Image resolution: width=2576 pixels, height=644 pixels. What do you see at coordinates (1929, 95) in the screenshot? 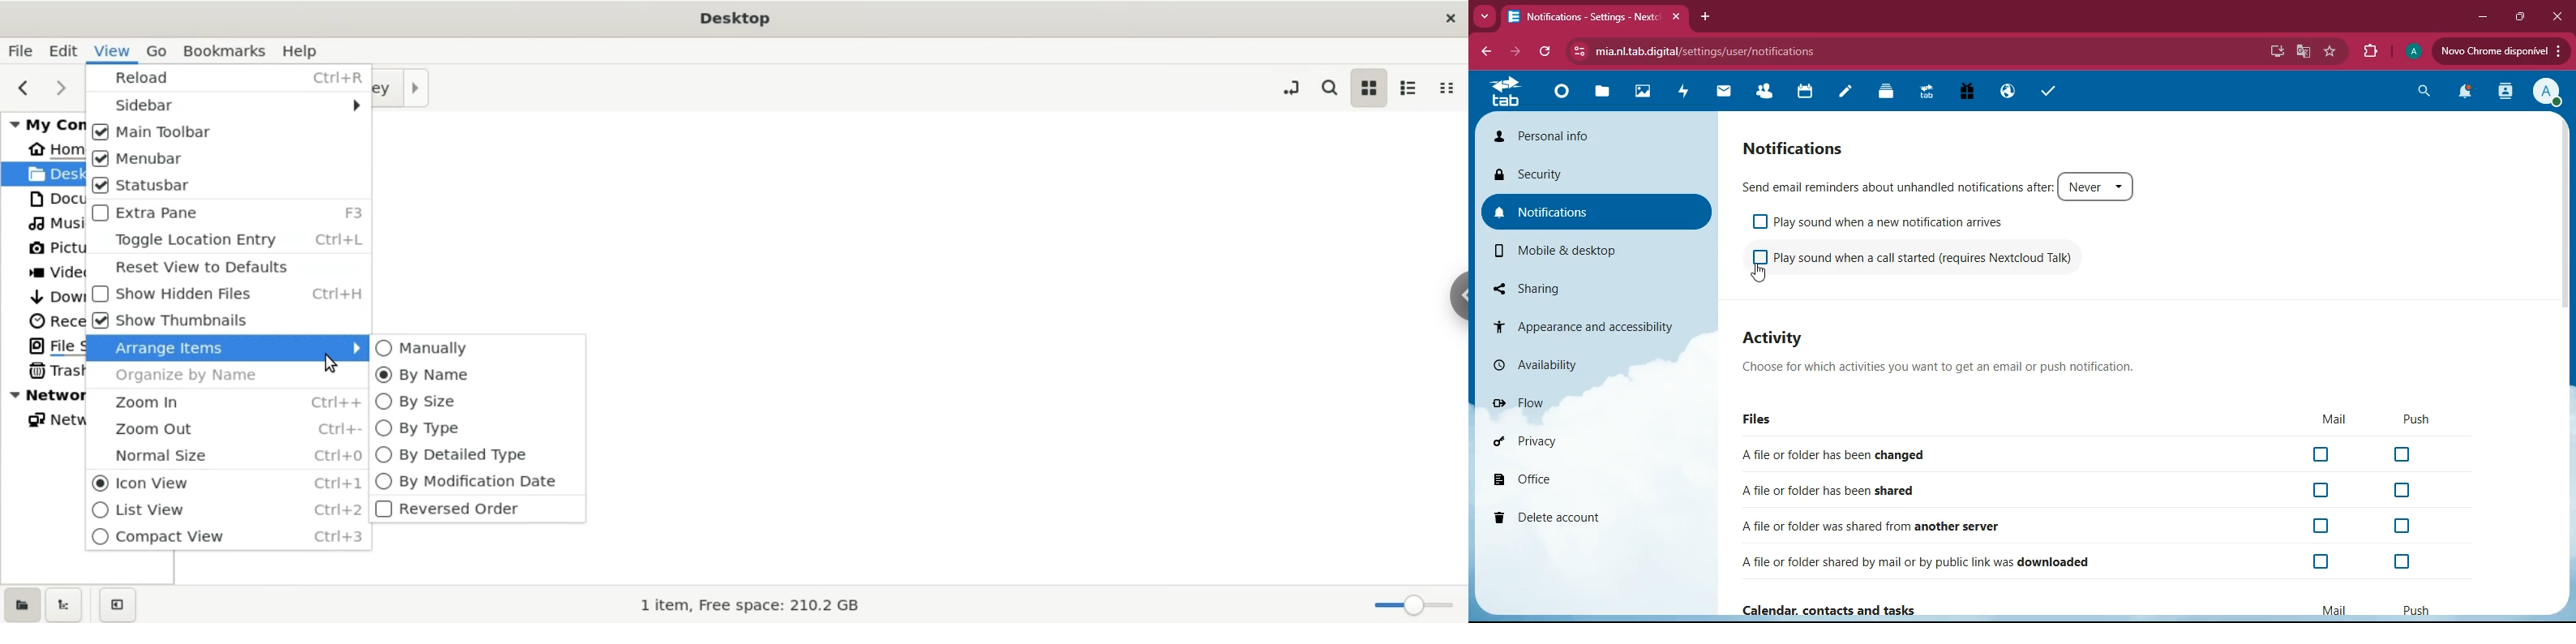
I see `tab` at bounding box center [1929, 95].